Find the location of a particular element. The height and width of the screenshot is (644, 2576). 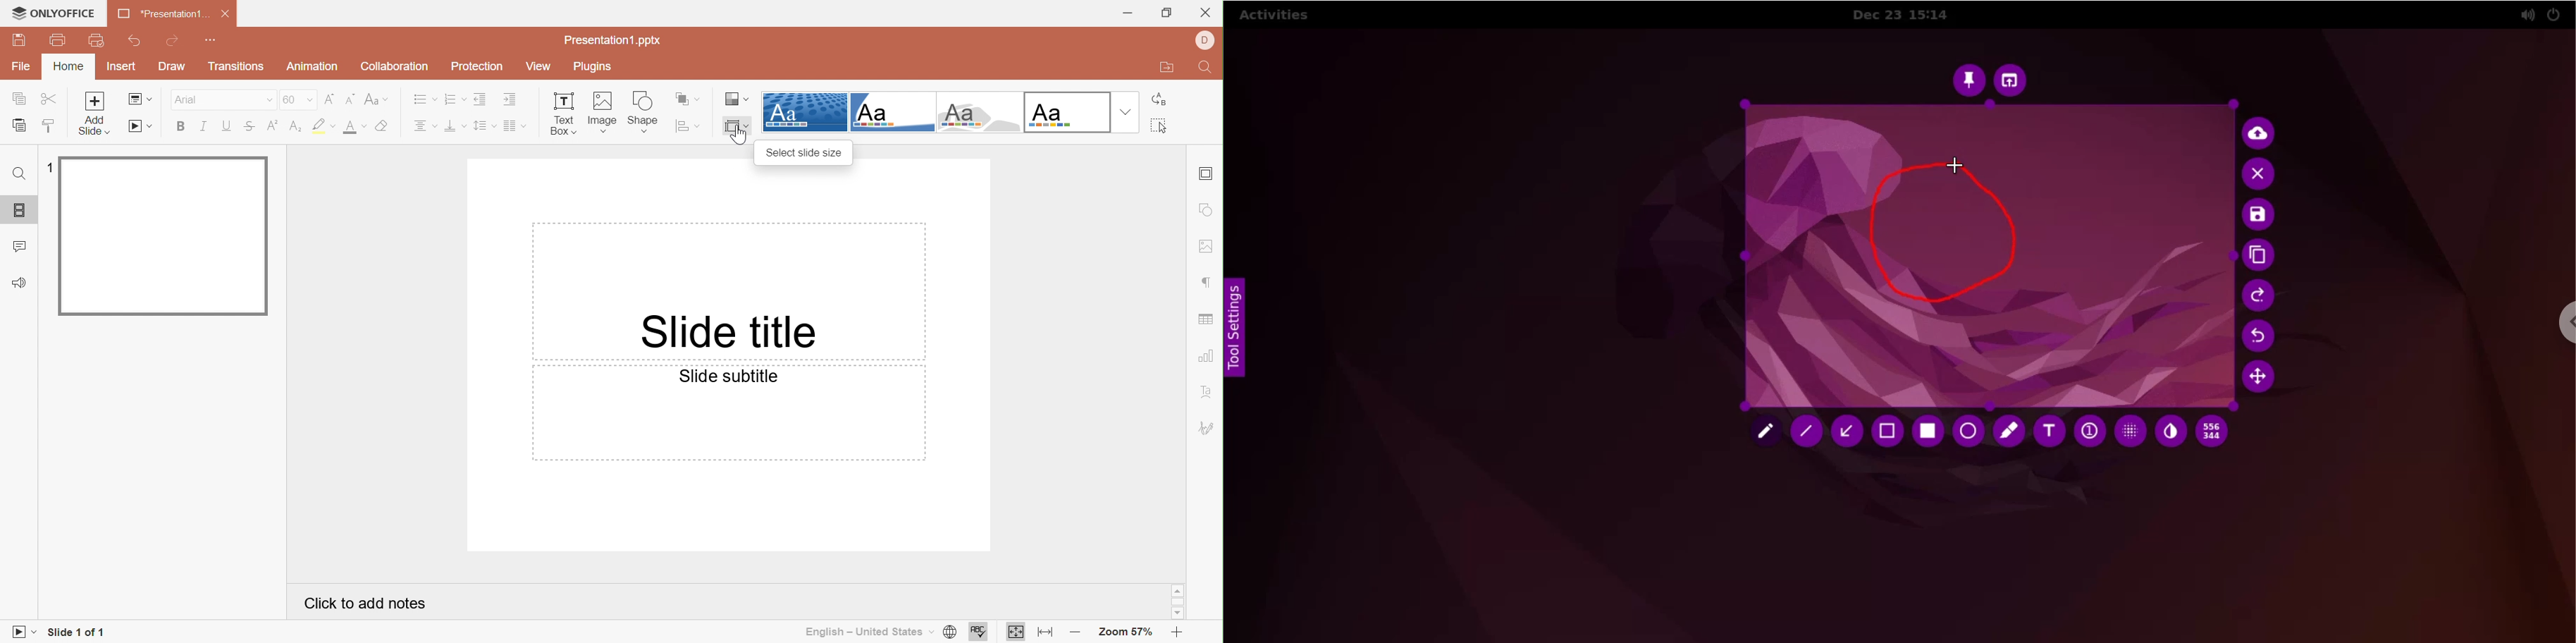

pointer cursor is located at coordinates (738, 137).